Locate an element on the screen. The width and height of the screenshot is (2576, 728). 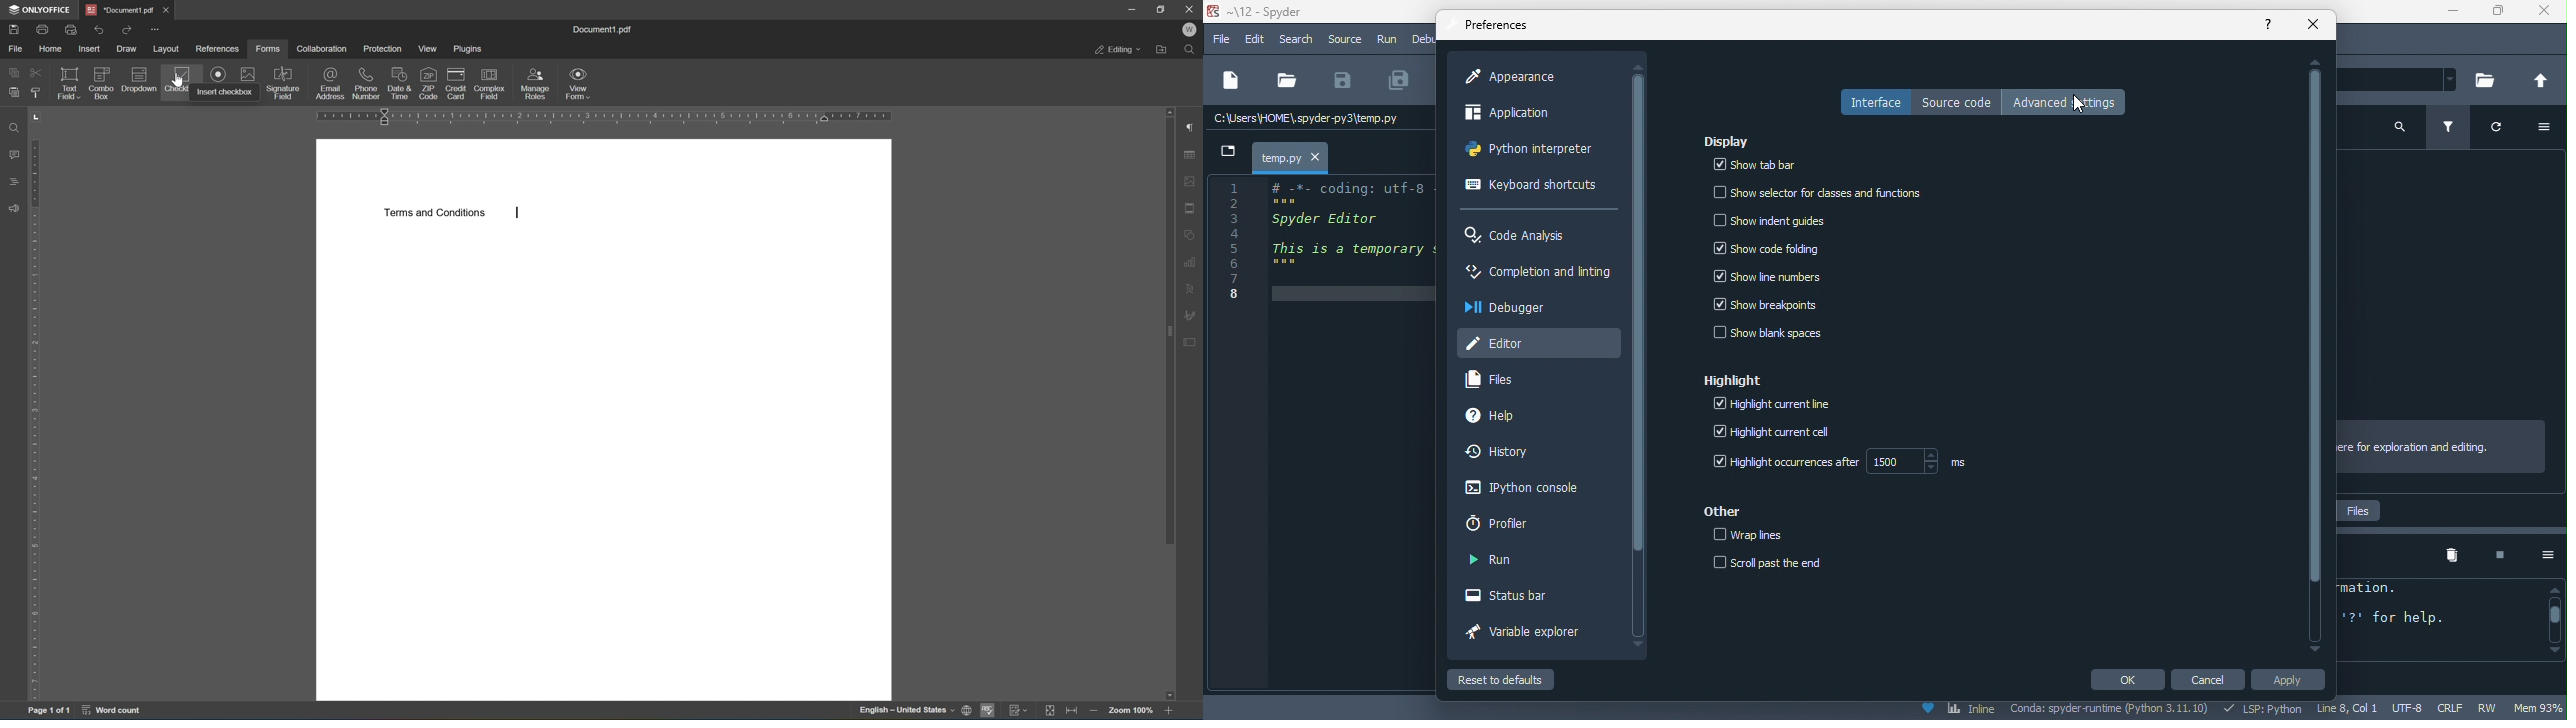
view is located at coordinates (429, 49).